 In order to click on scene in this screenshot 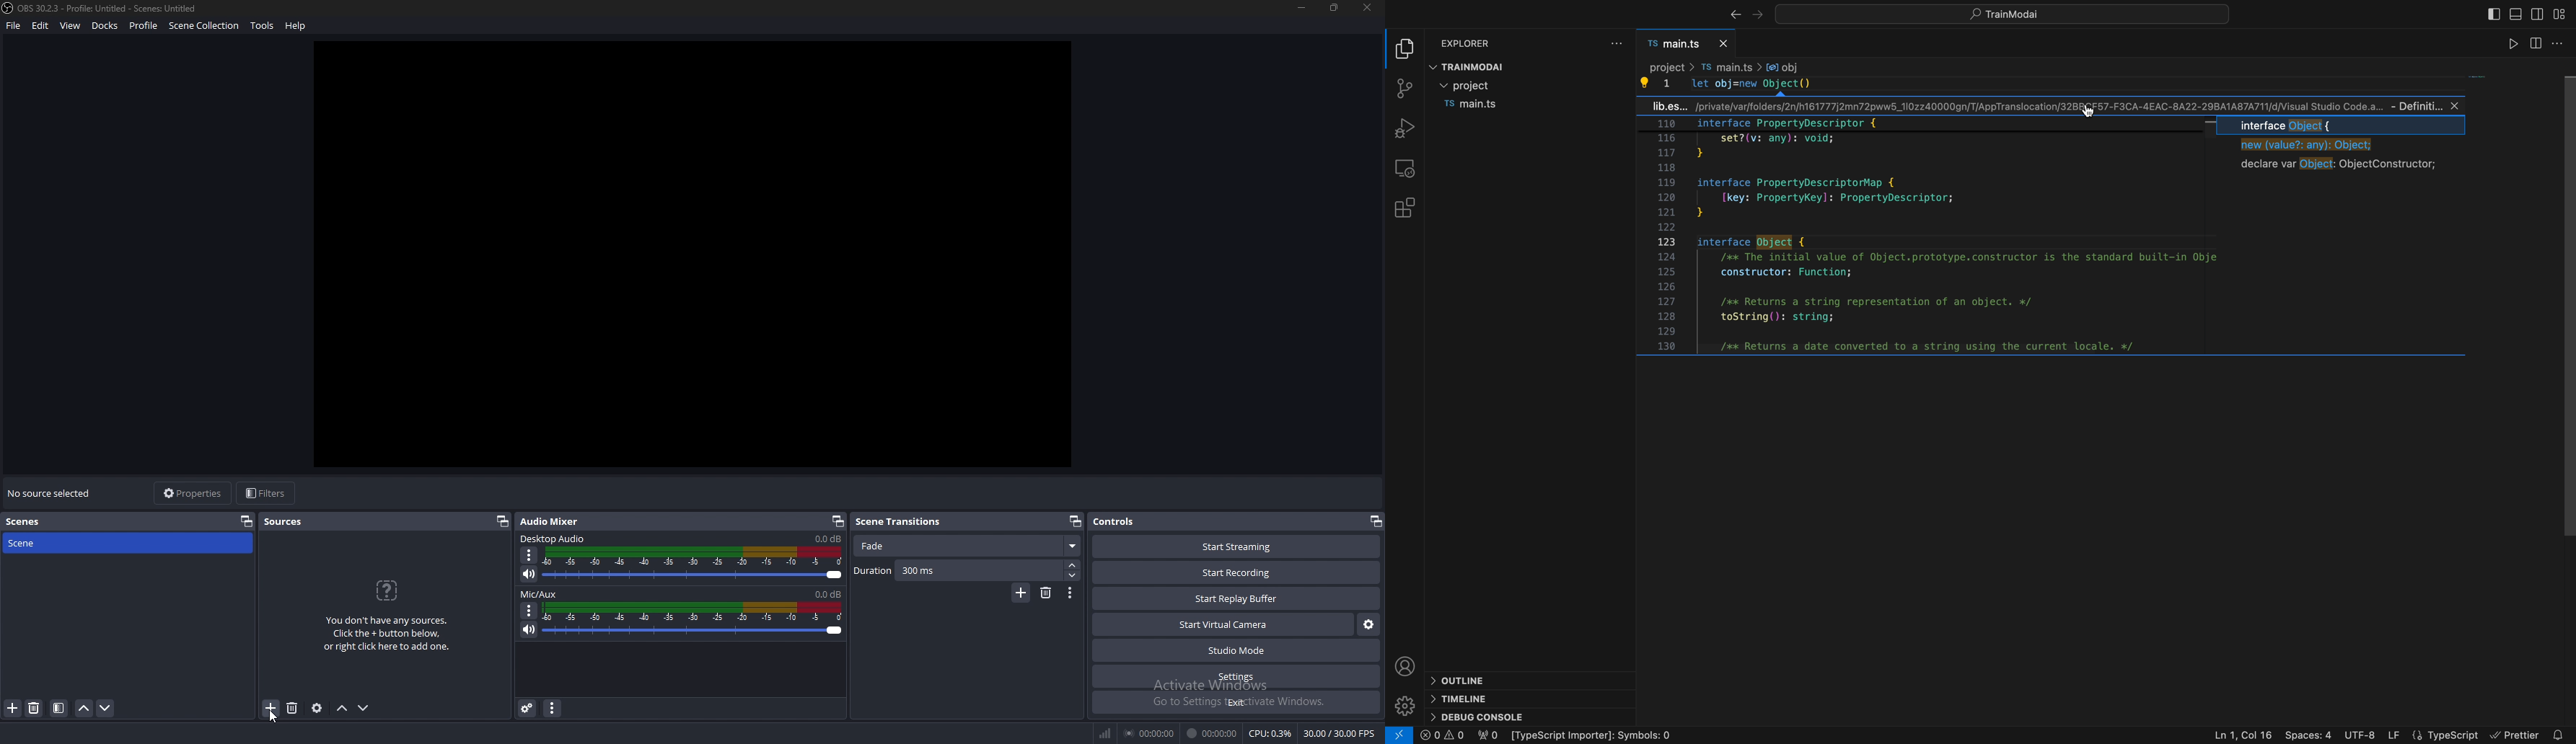, I will do `click(50, 544)`.